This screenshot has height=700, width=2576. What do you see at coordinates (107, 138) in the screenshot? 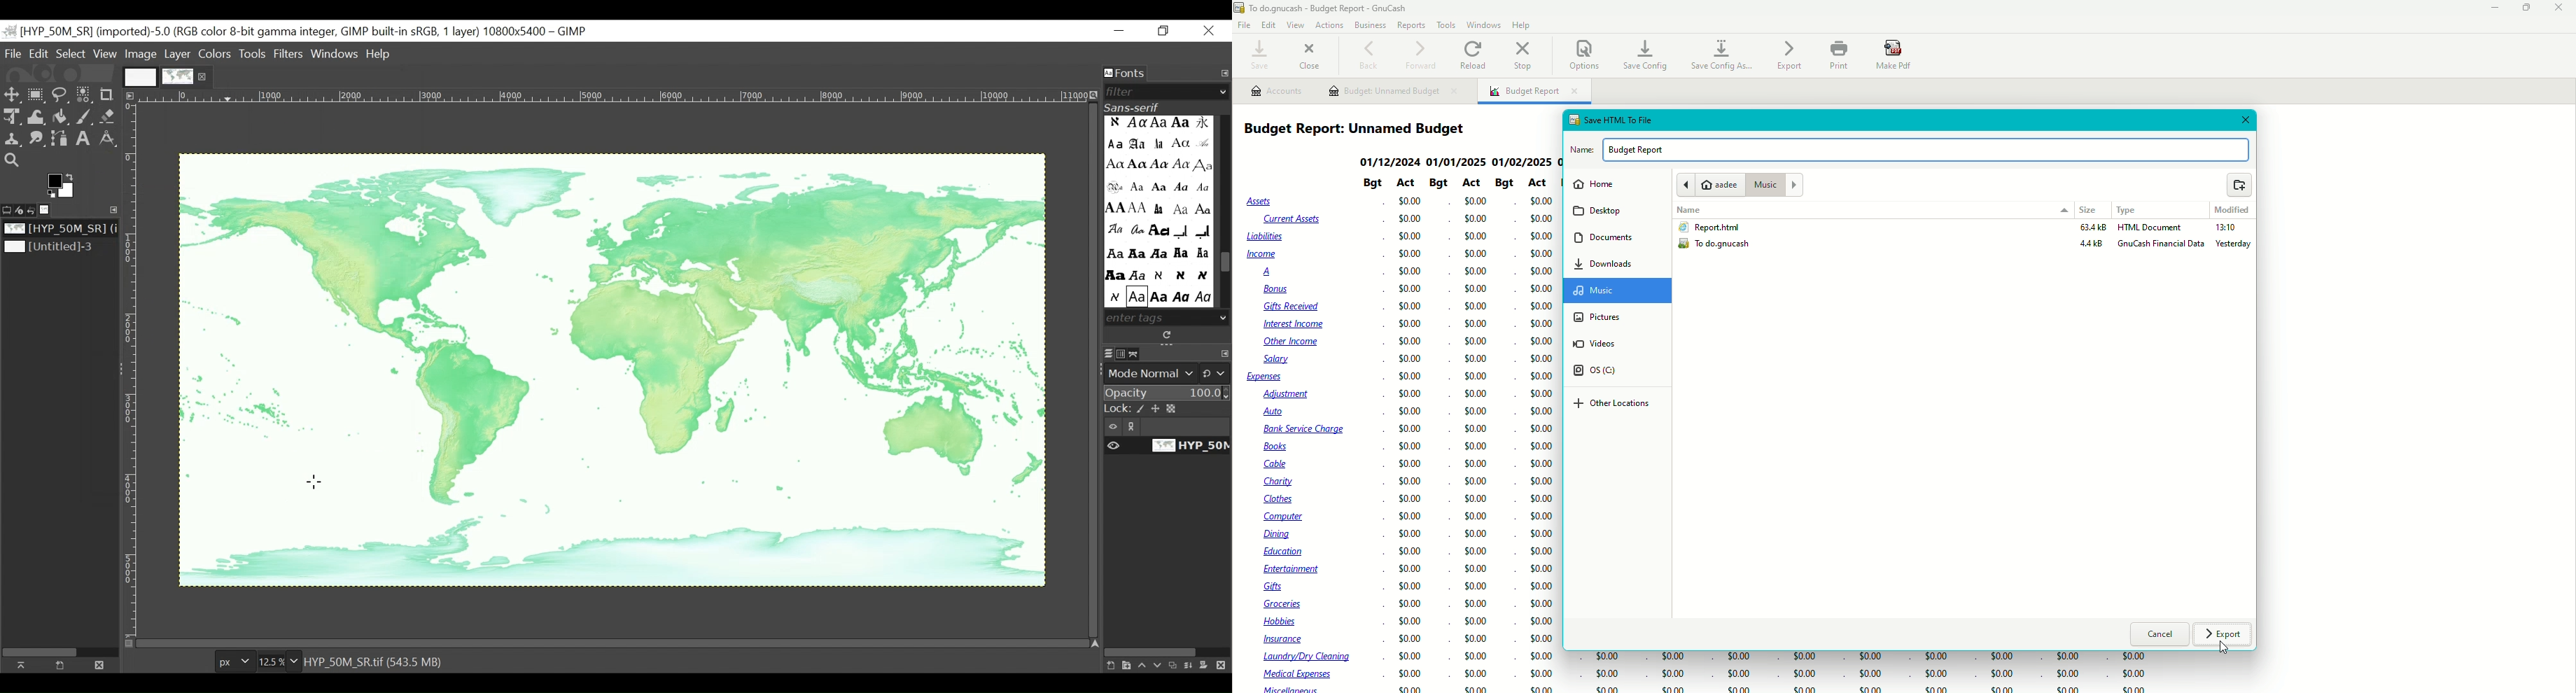
I see `Measure Tool` at bounding box center [107, 138].